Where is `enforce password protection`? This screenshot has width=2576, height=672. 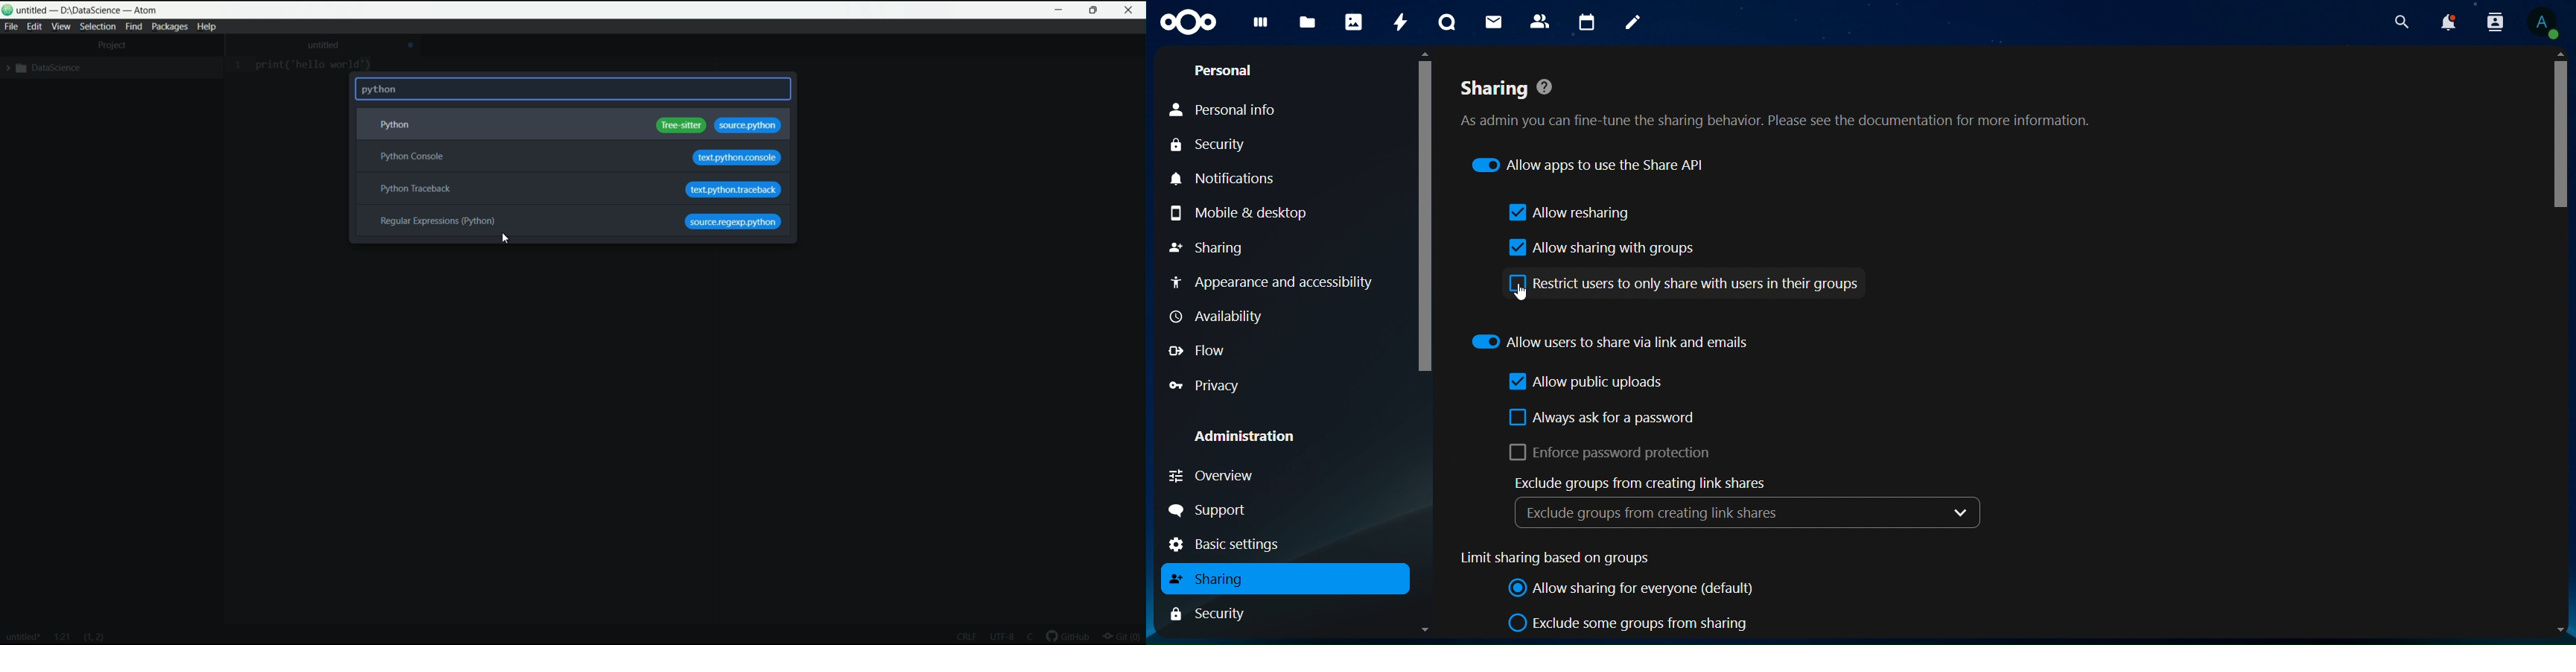
enforce password protection is located at coordinates (1615, 453).